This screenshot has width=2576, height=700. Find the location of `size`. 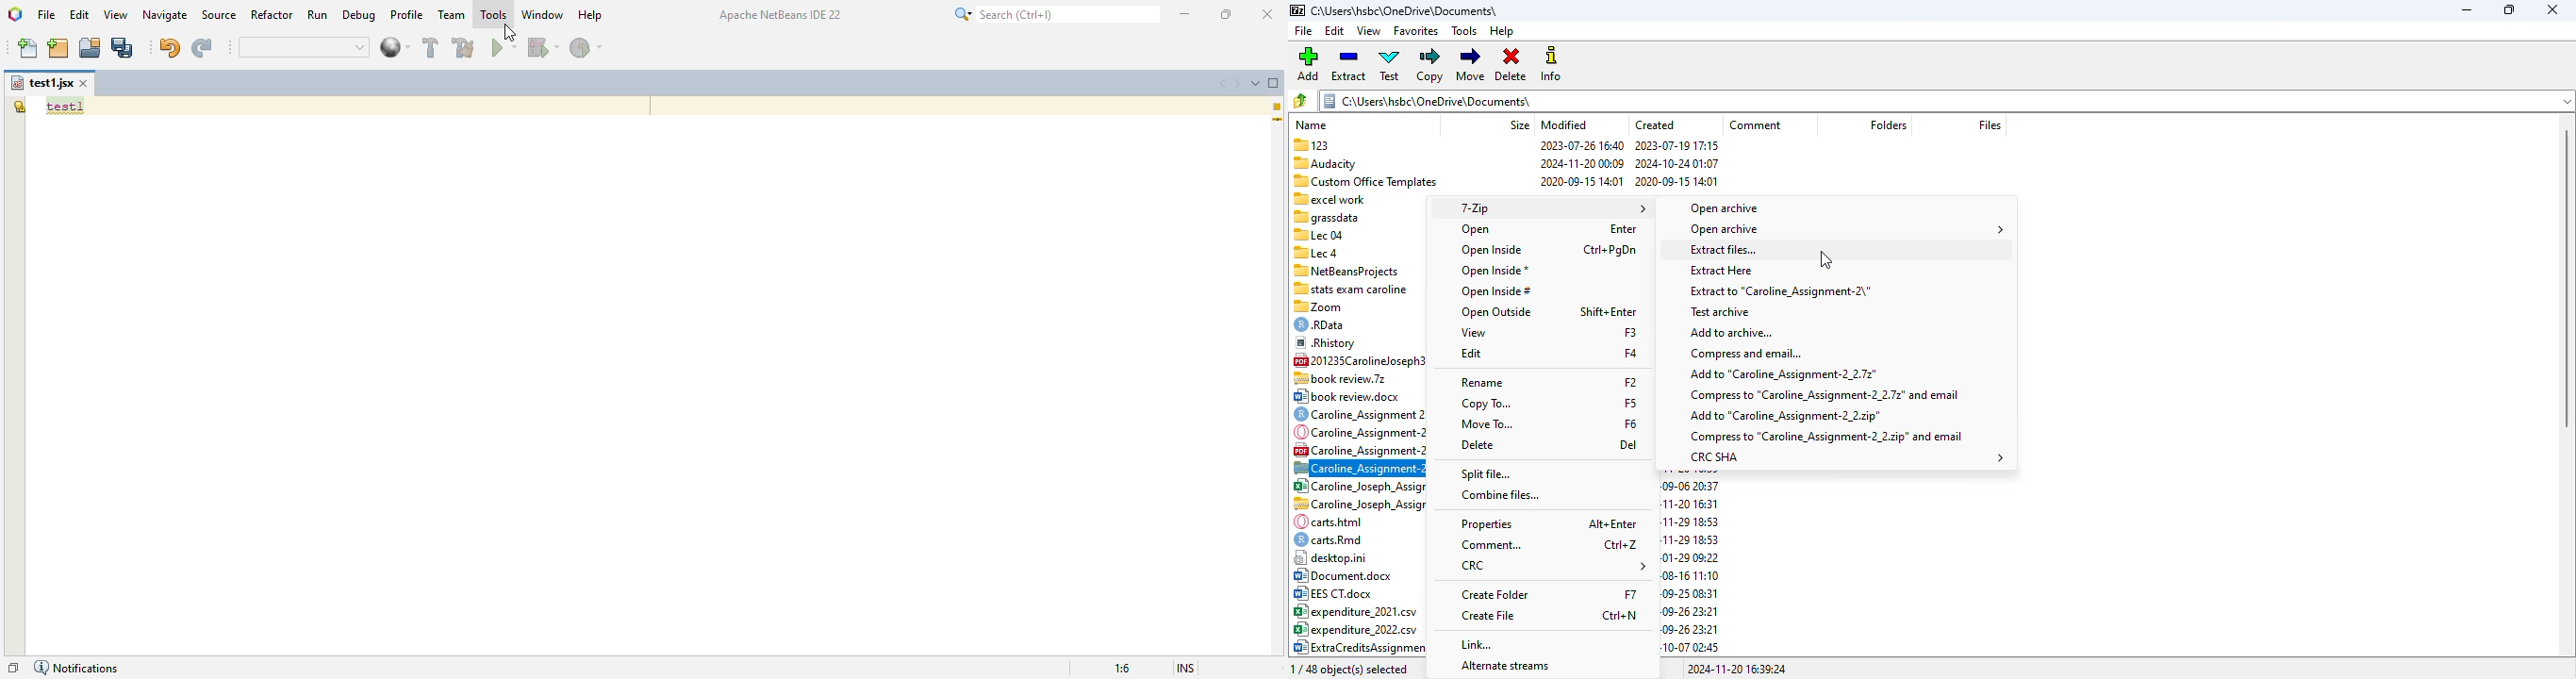

size is located at coordinates (1520, 124).